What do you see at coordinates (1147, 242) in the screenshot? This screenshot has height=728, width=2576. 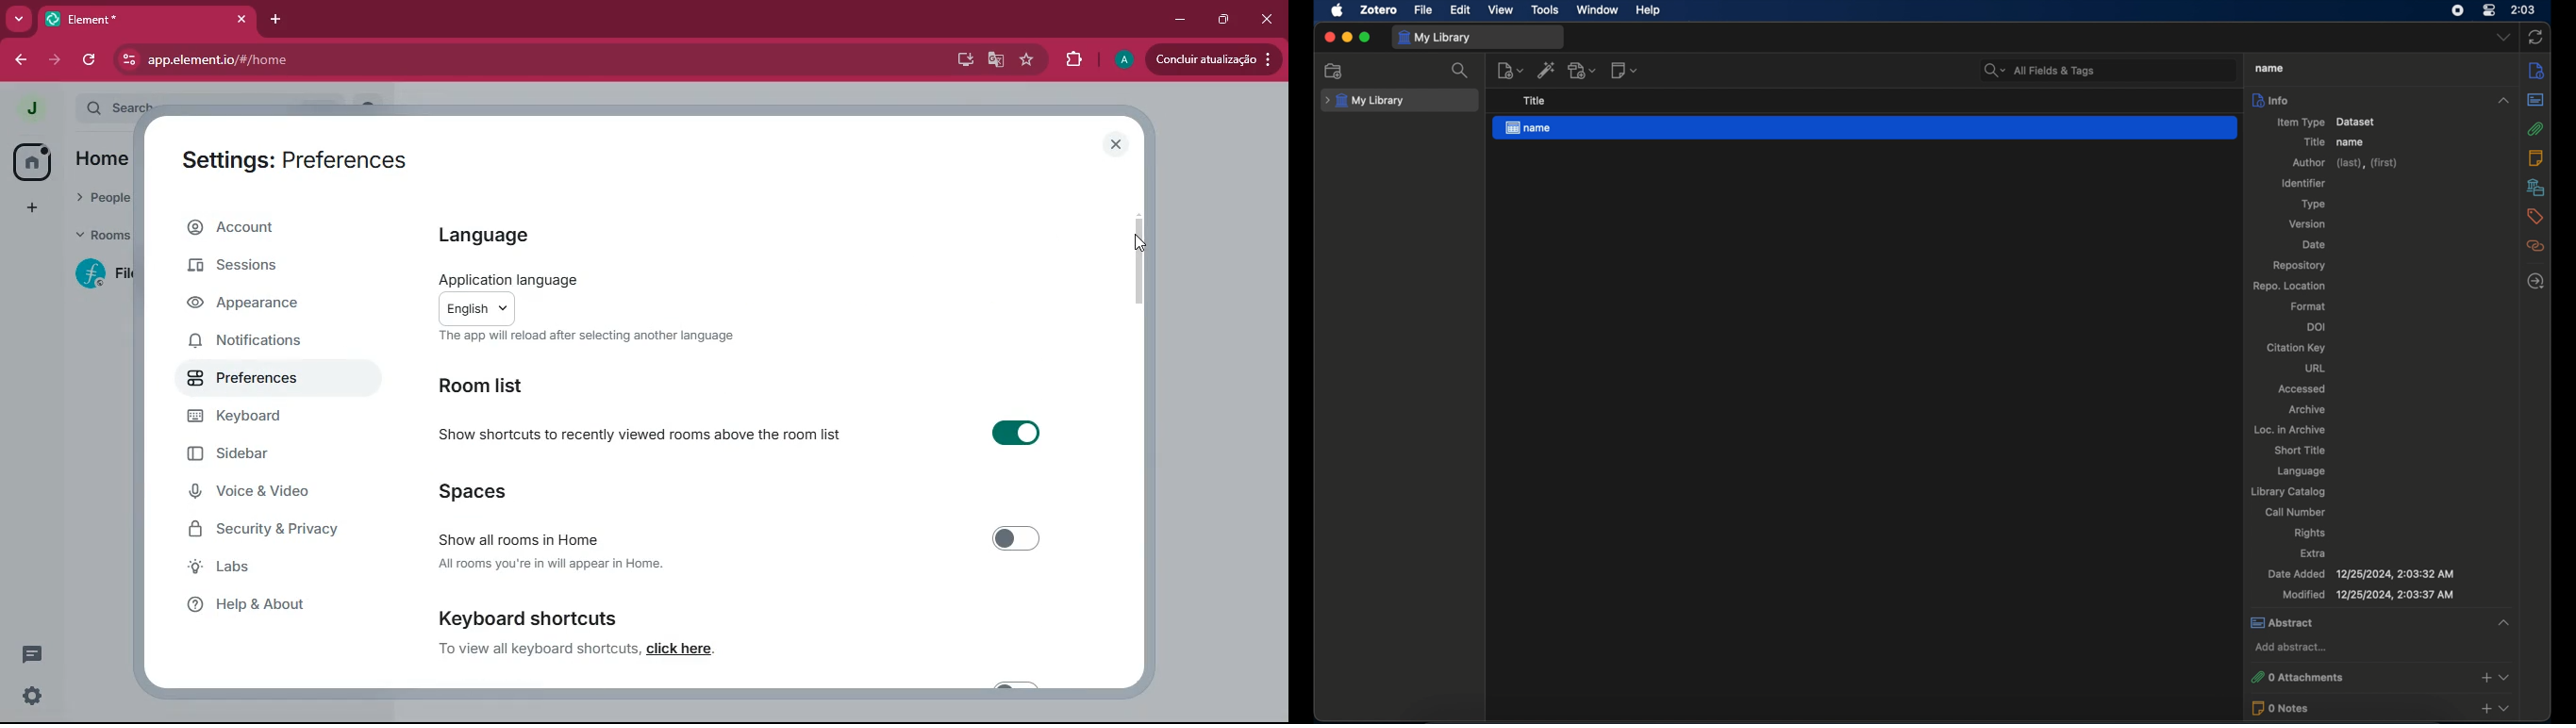 I see `cursor` at bounding box center [1147, 242].